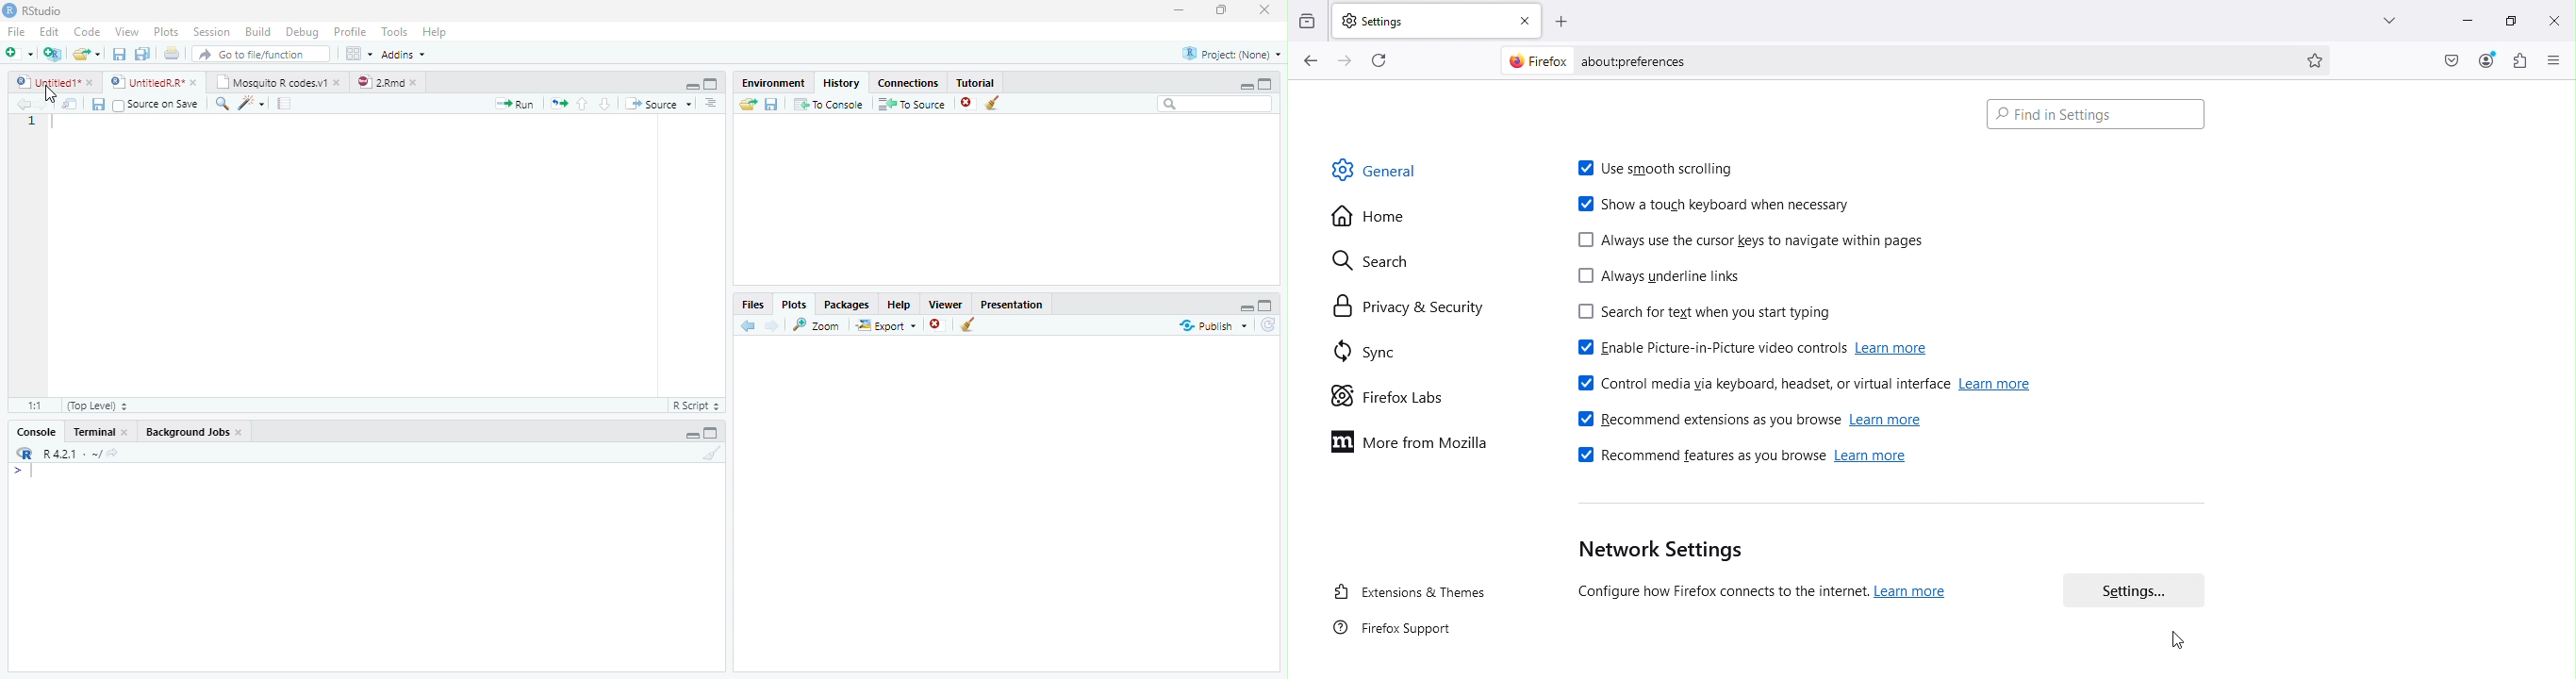  What do you see at coordinates (353, 31) in the screenshot?
I see `Profile` at bounding box center [353, 31].